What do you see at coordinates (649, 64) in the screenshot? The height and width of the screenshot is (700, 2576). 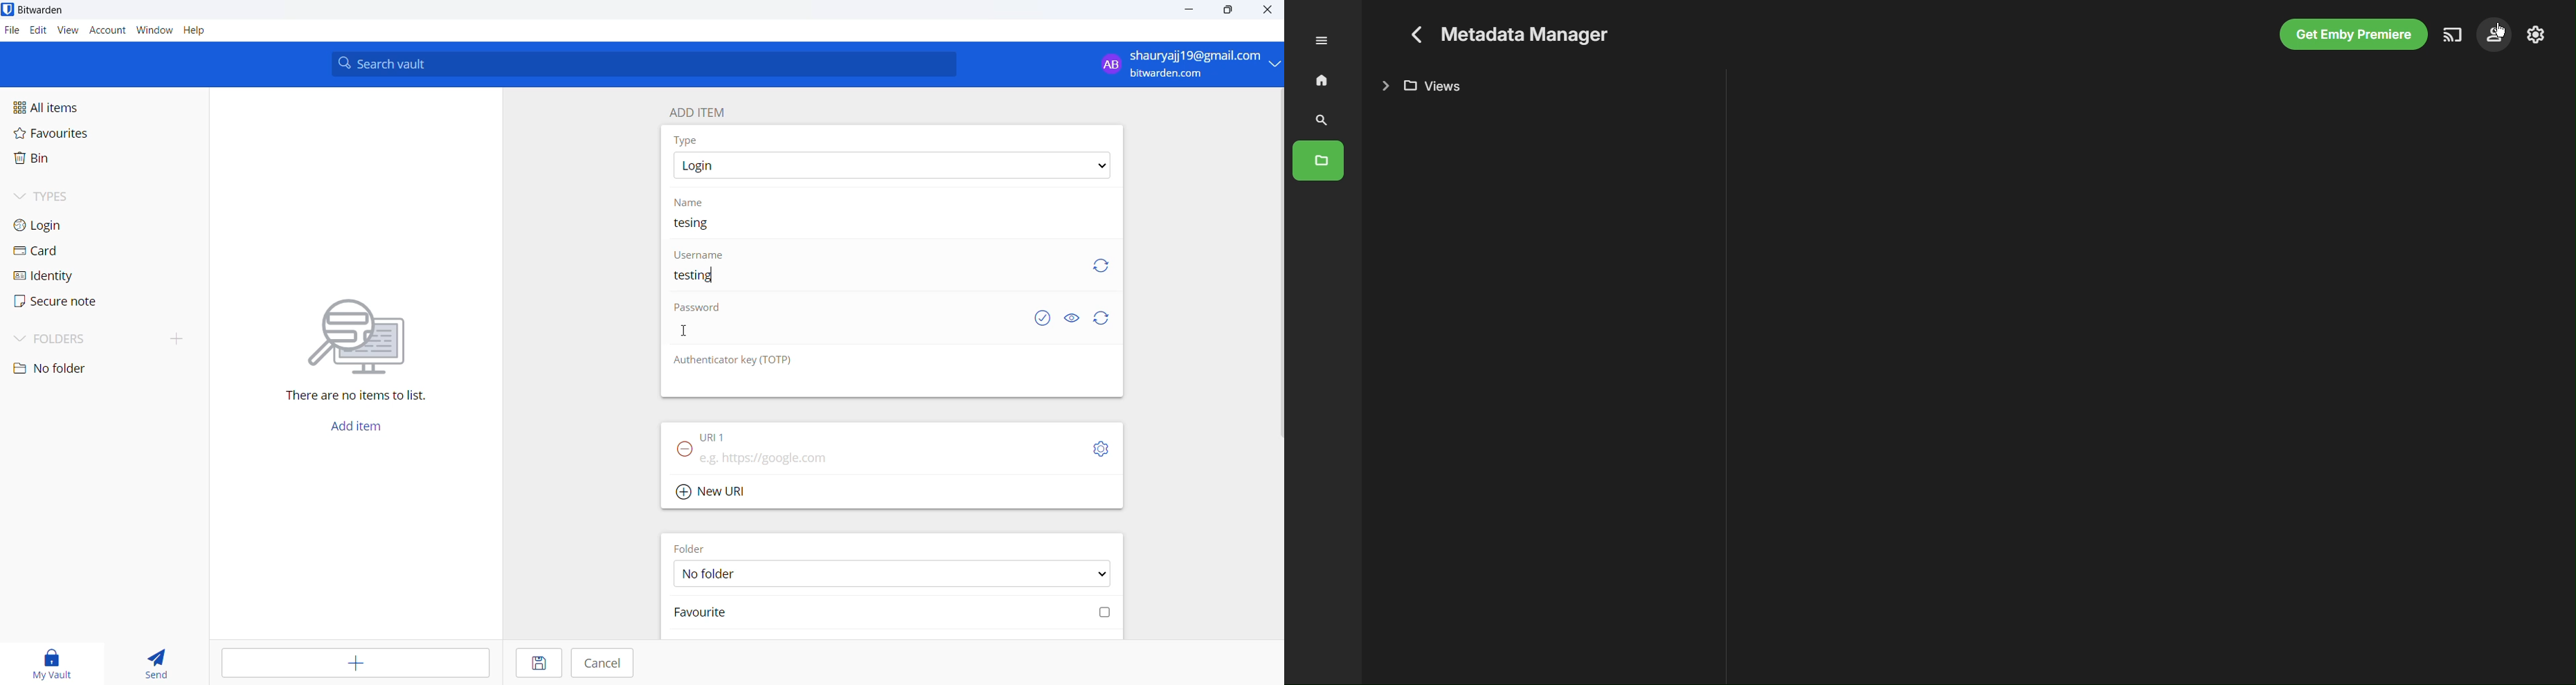 I see `search bar` at bounding box center [649, 64].